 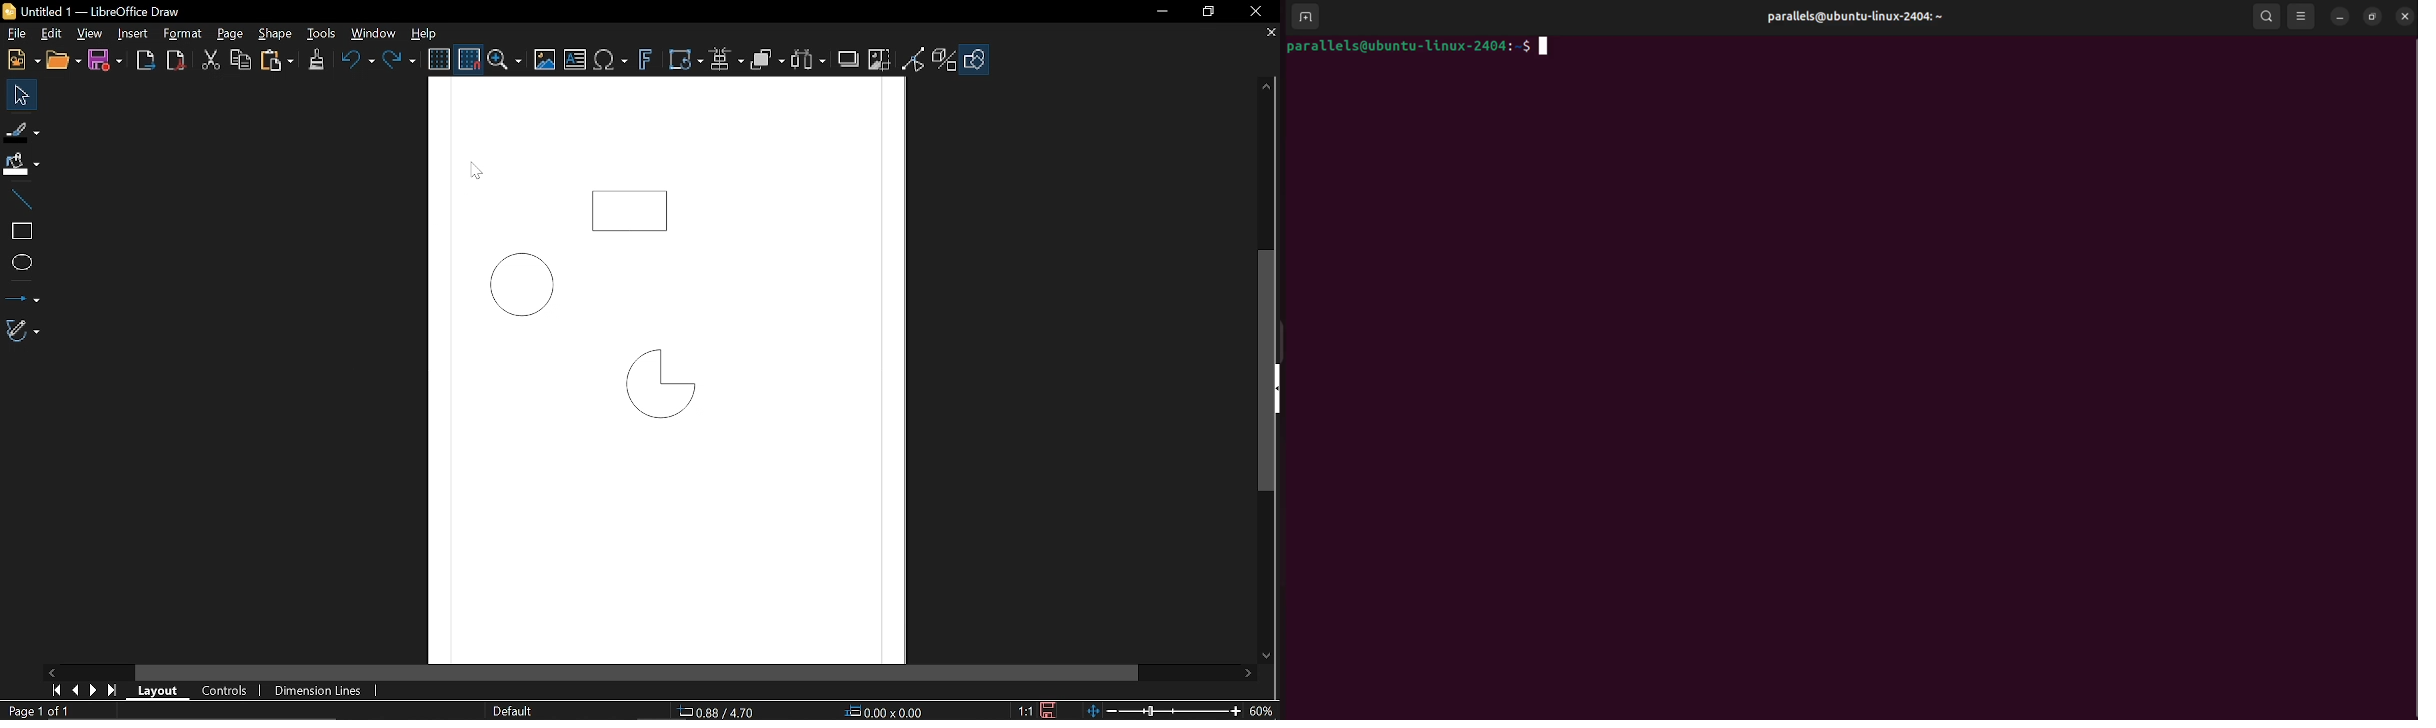 What do you see at coordinates (1248, 676) in the screenshot?
I see `Move right` at bounding box center [1248, 676].